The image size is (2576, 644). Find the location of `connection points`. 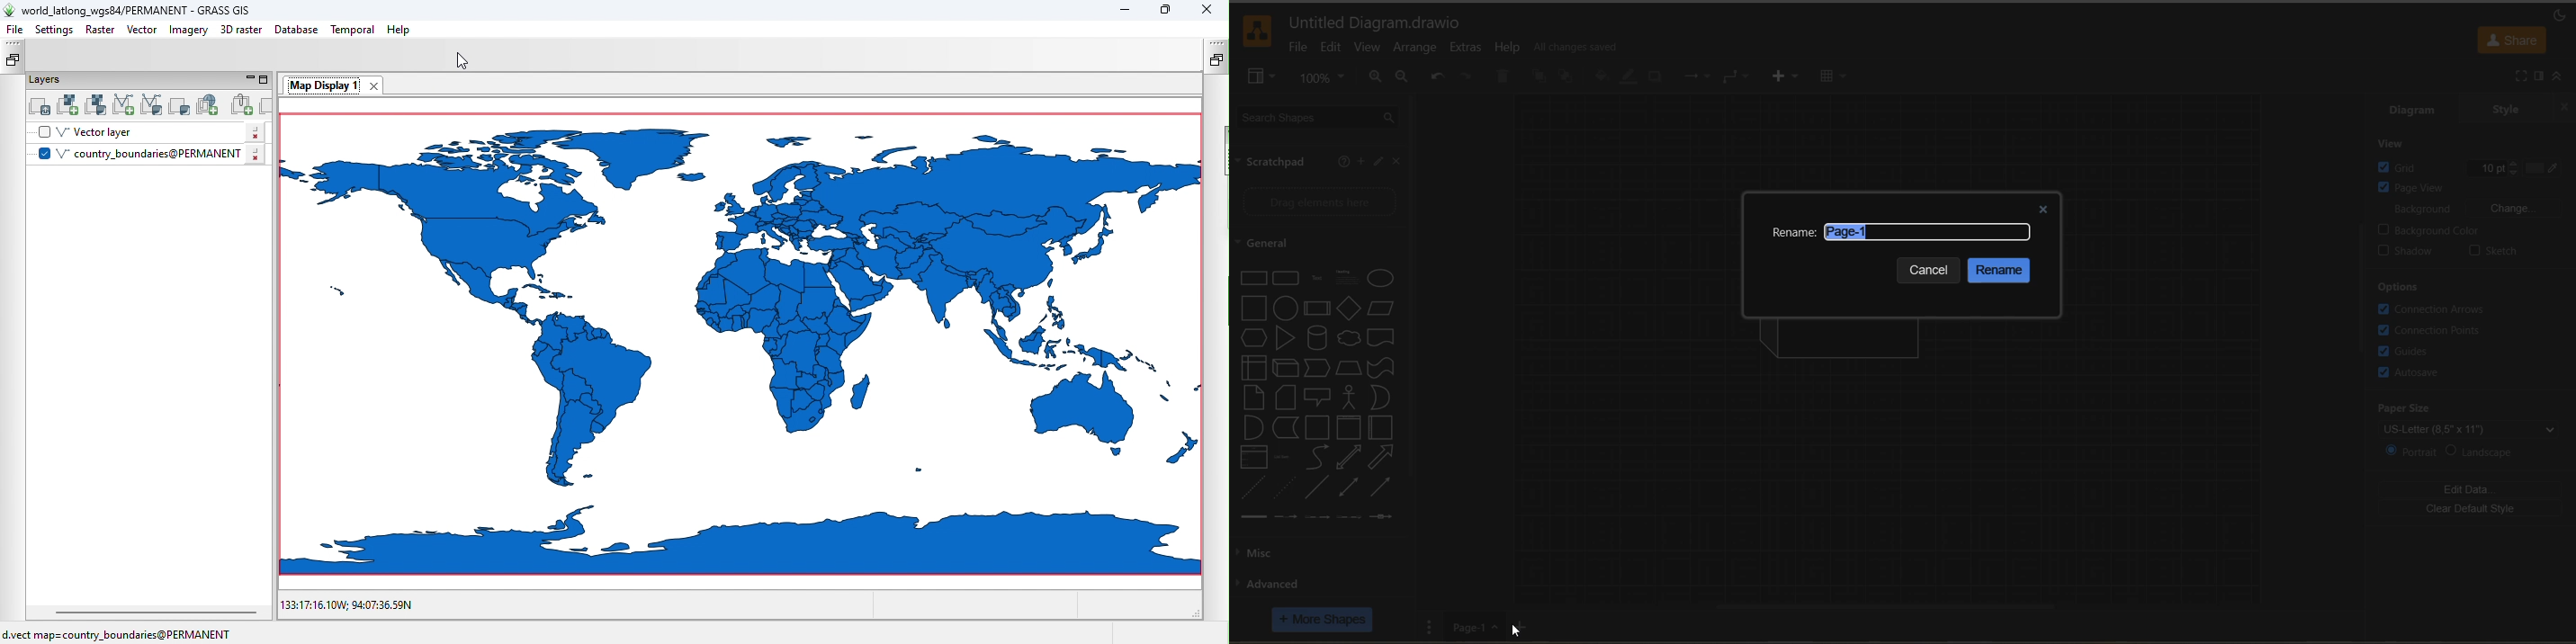

connection points is located at coordinates (2433, 328).